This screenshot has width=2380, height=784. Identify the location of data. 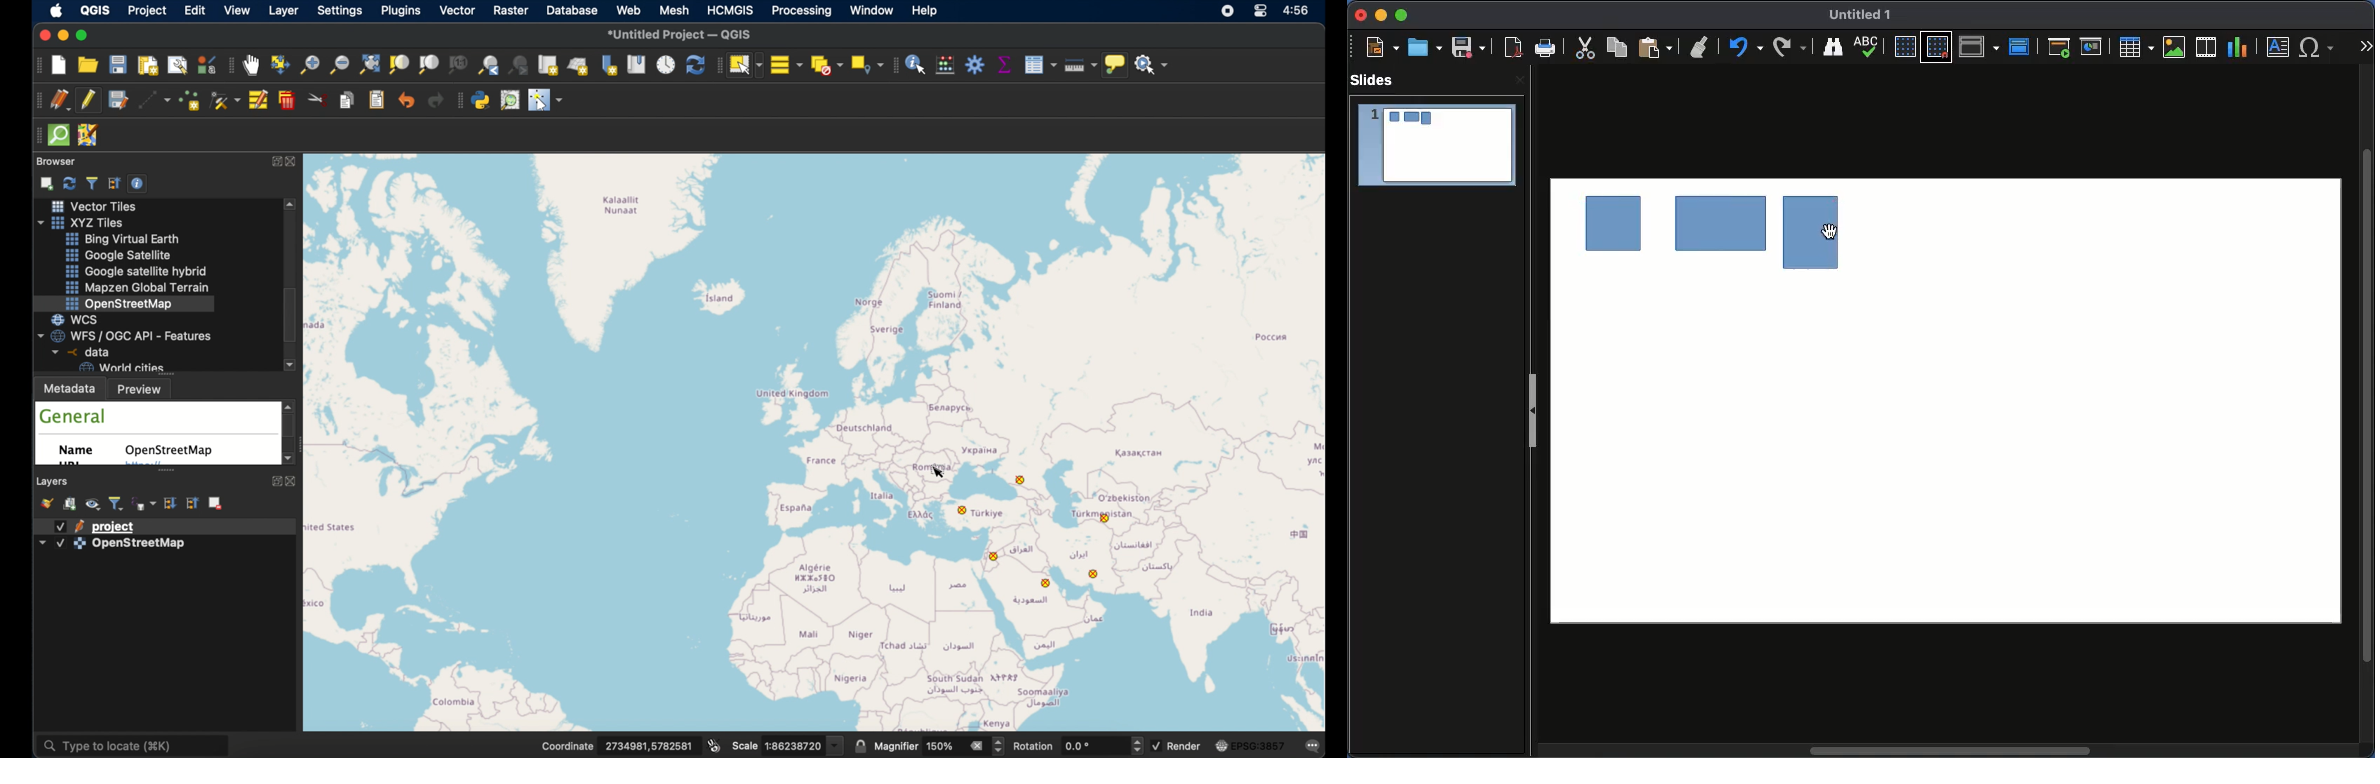
(78, 352).